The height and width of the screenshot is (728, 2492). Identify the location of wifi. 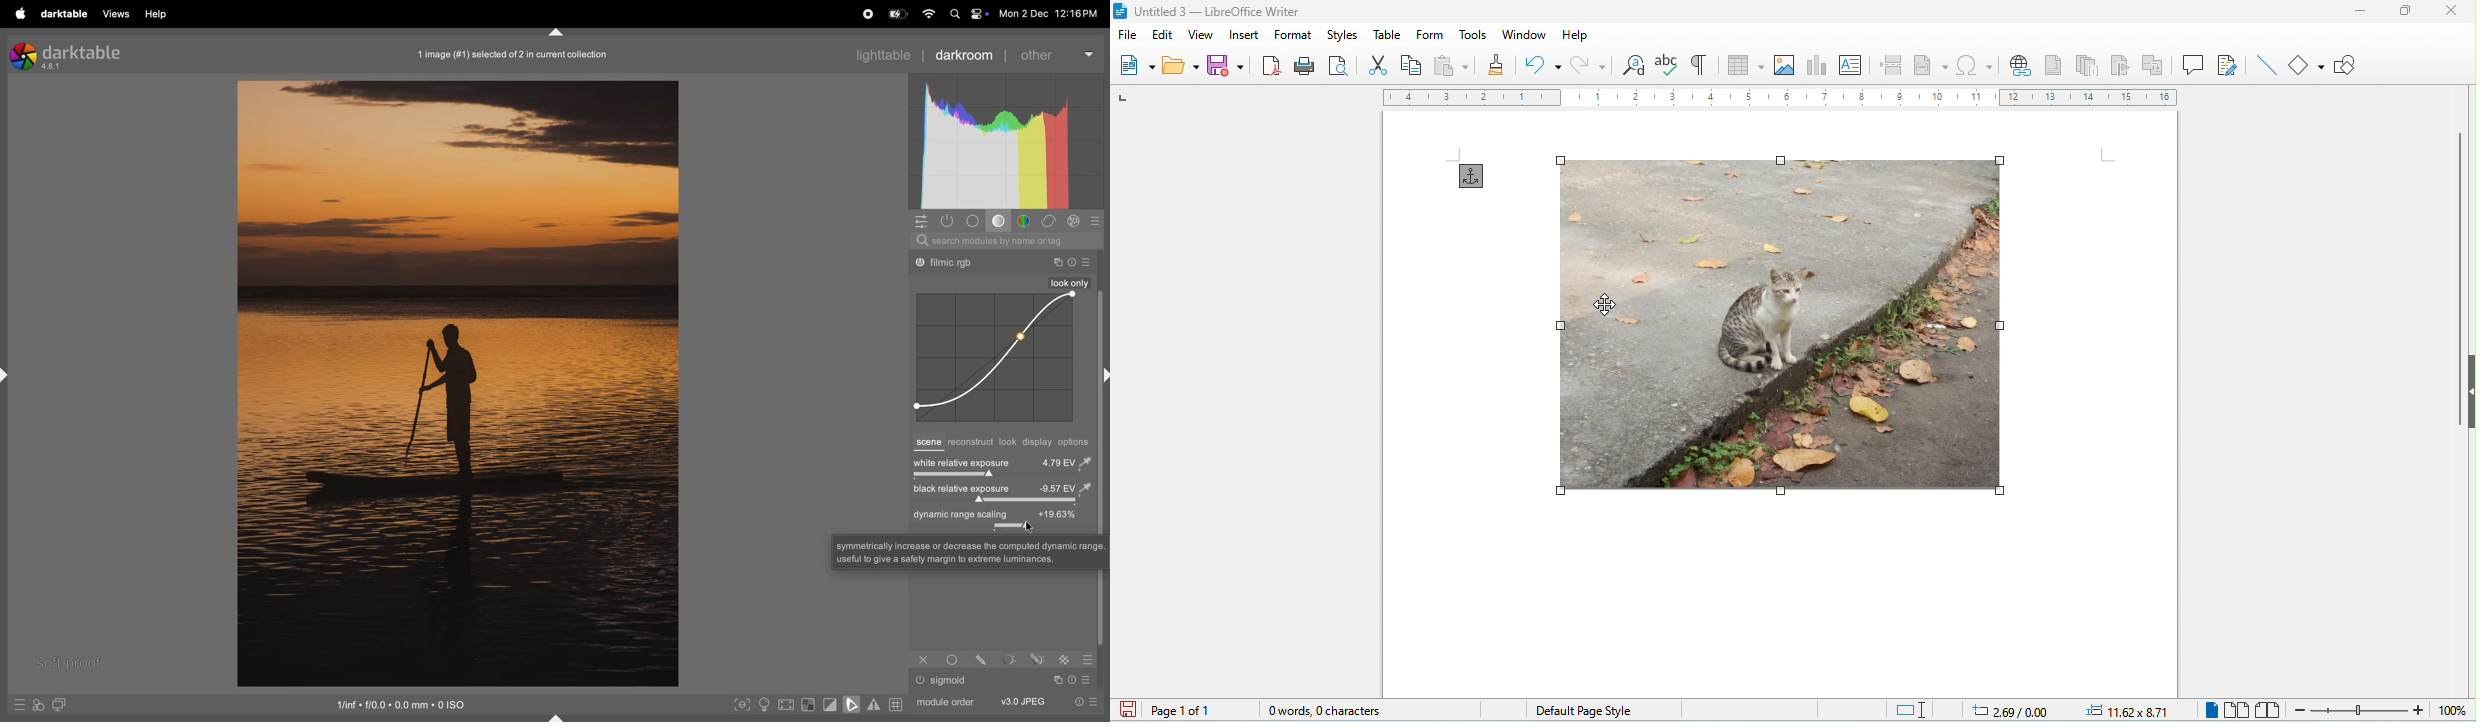
(927, 14).